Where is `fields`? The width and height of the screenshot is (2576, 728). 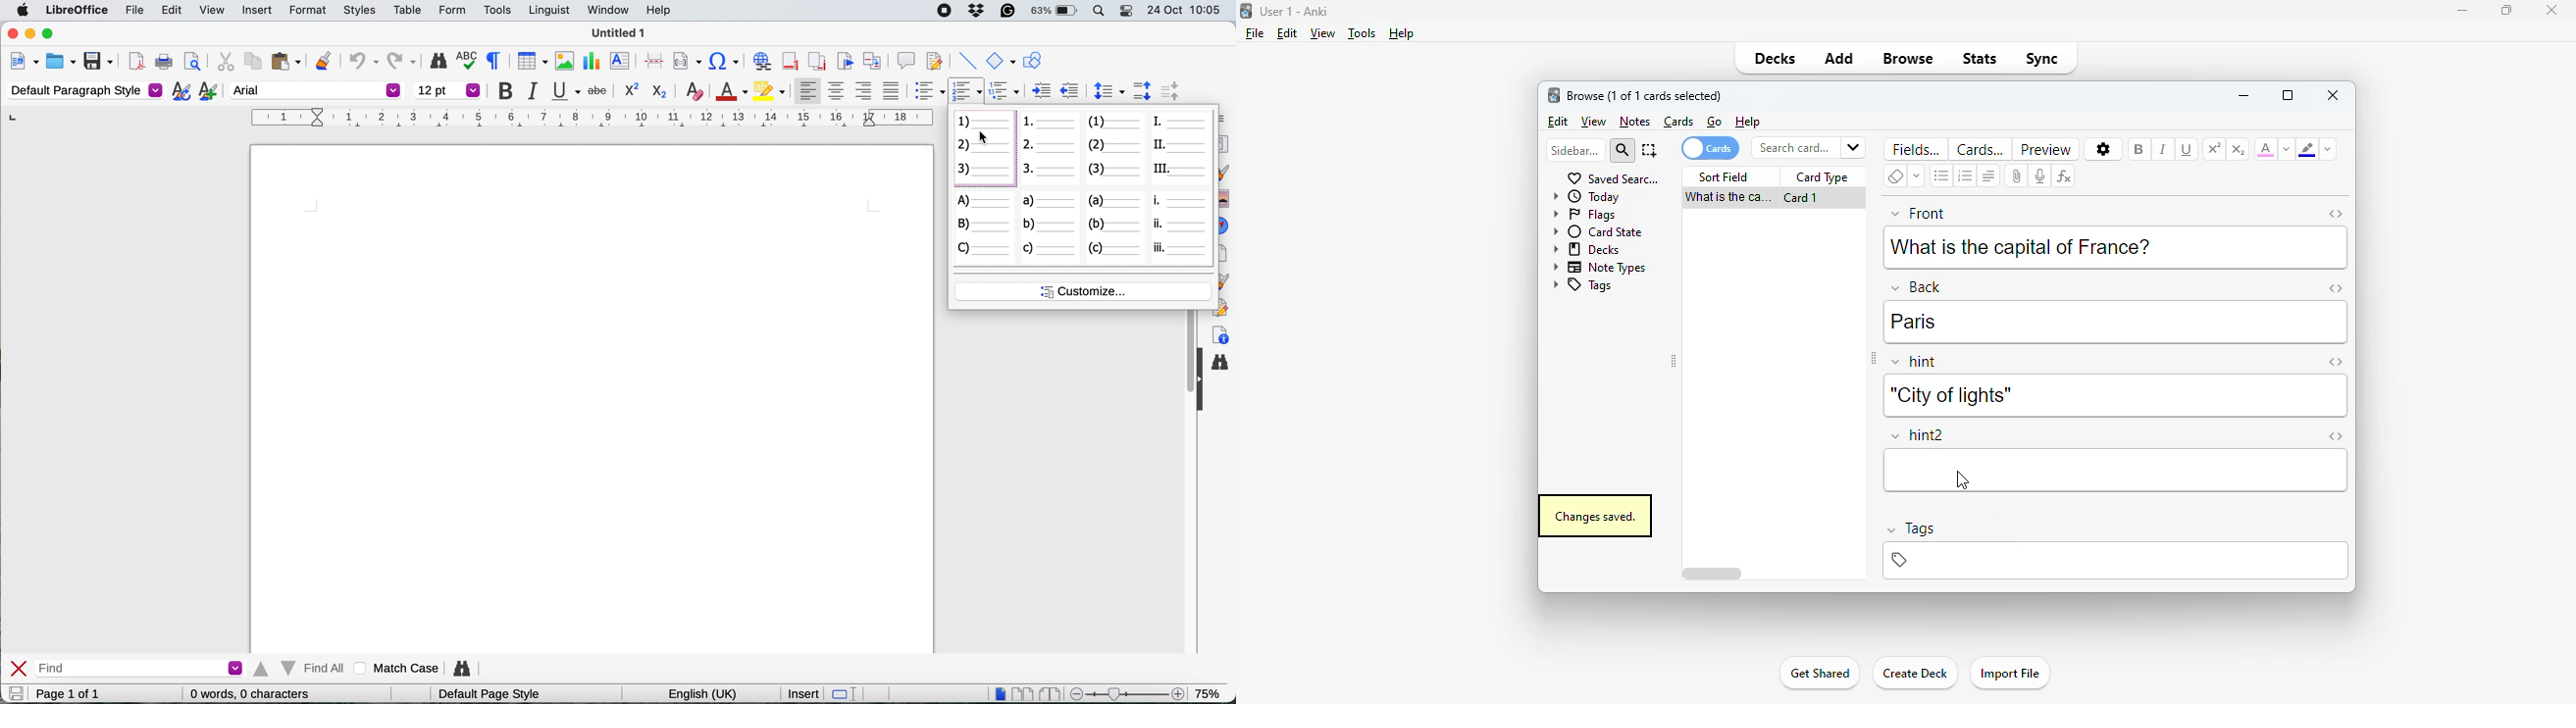
fields is located at coordinates (1918, 148).